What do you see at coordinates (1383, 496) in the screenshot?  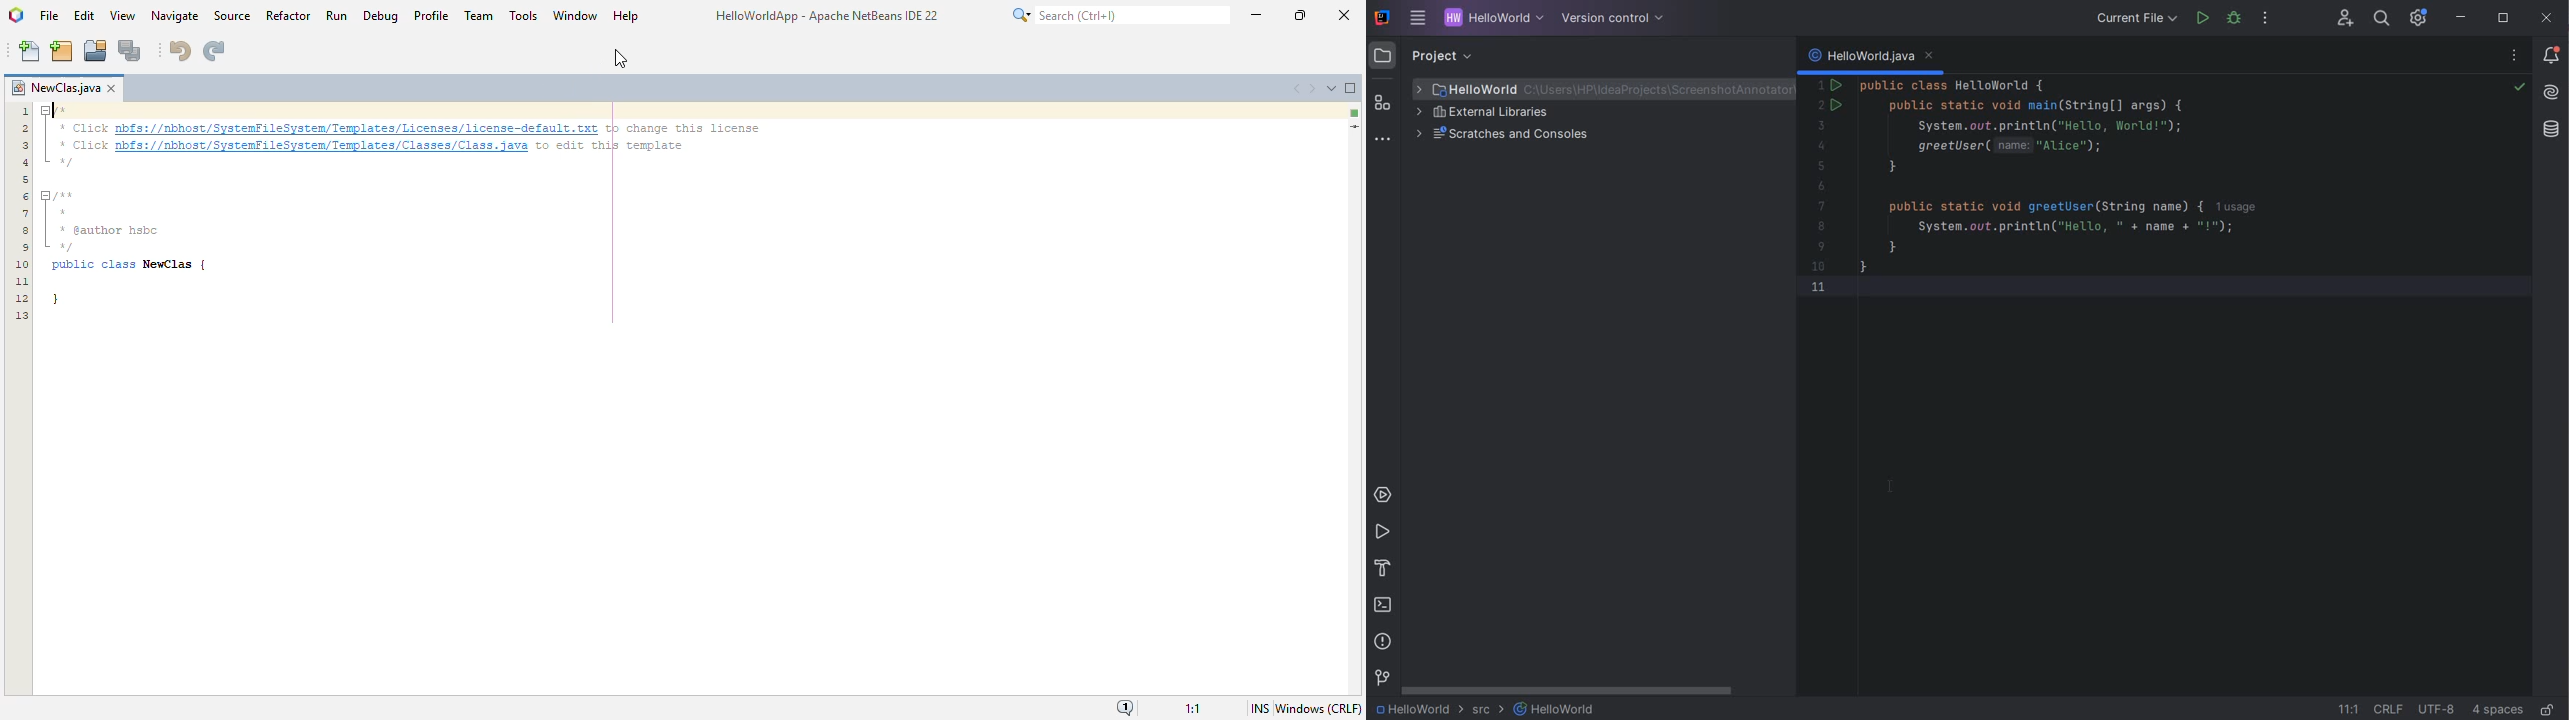 I see `SERVICES` at bounding box center [1383, 496].